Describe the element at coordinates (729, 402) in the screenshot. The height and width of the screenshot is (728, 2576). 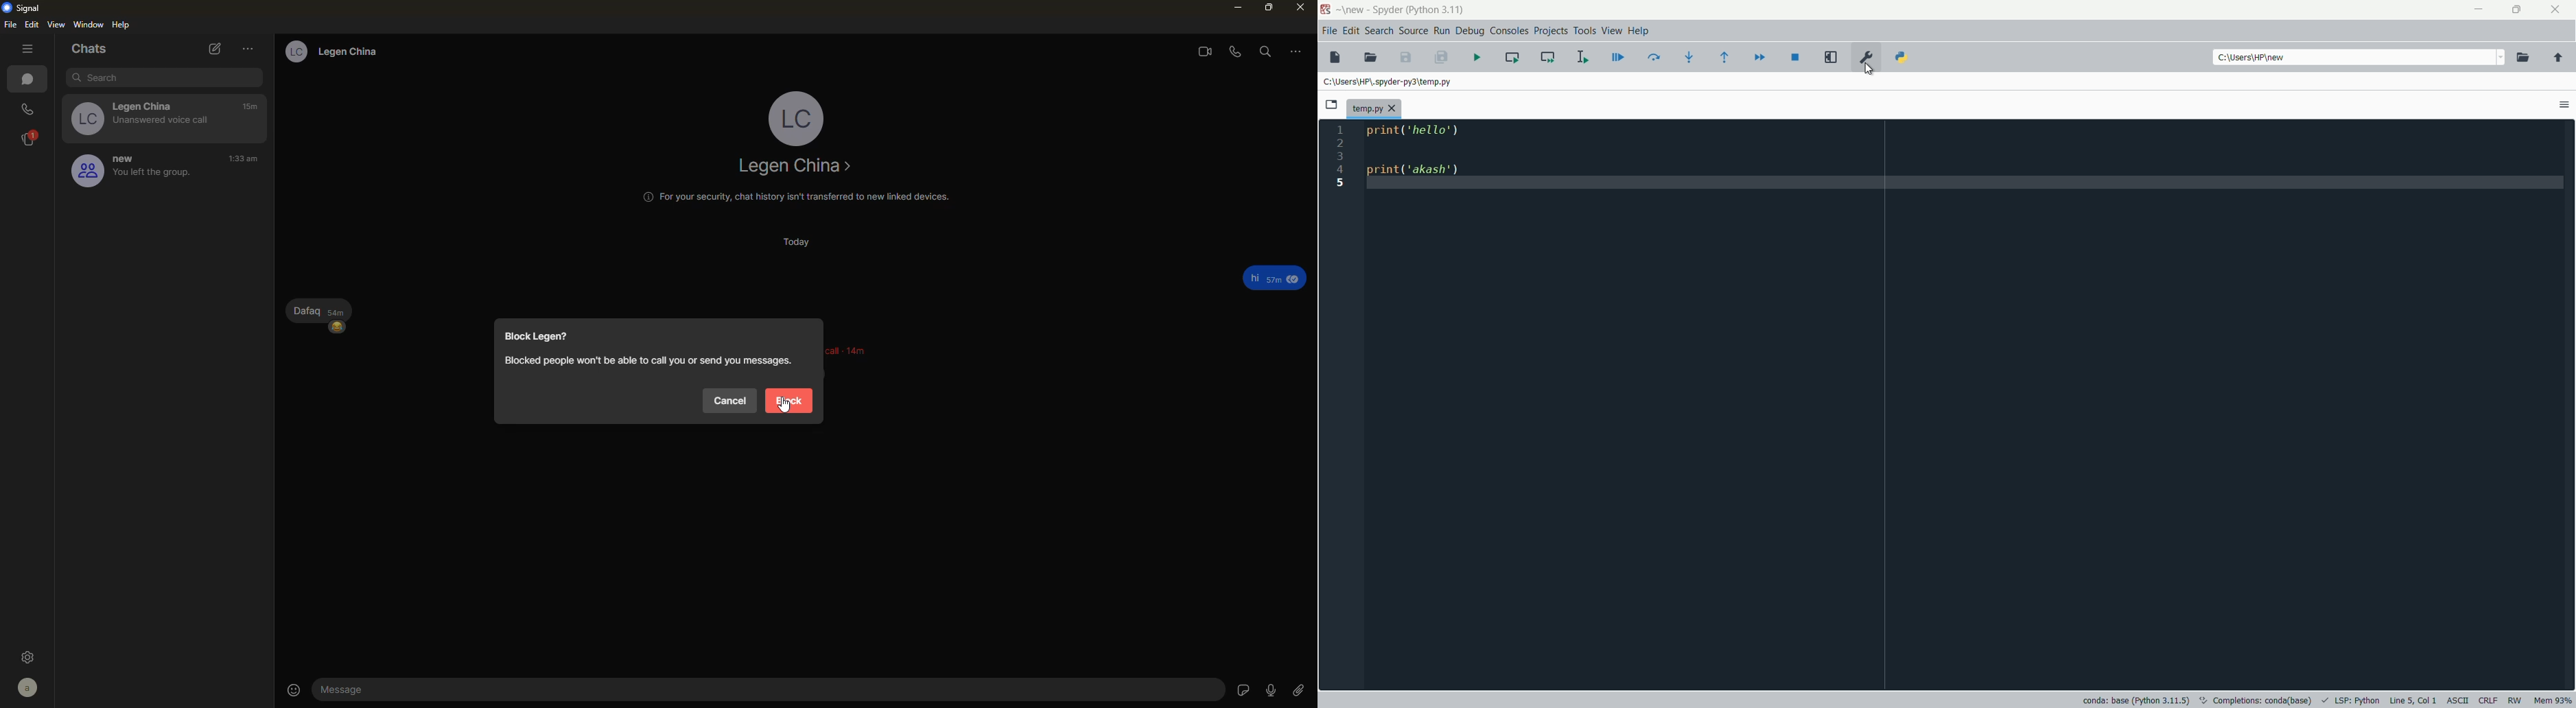
I see `cancel` at that location.